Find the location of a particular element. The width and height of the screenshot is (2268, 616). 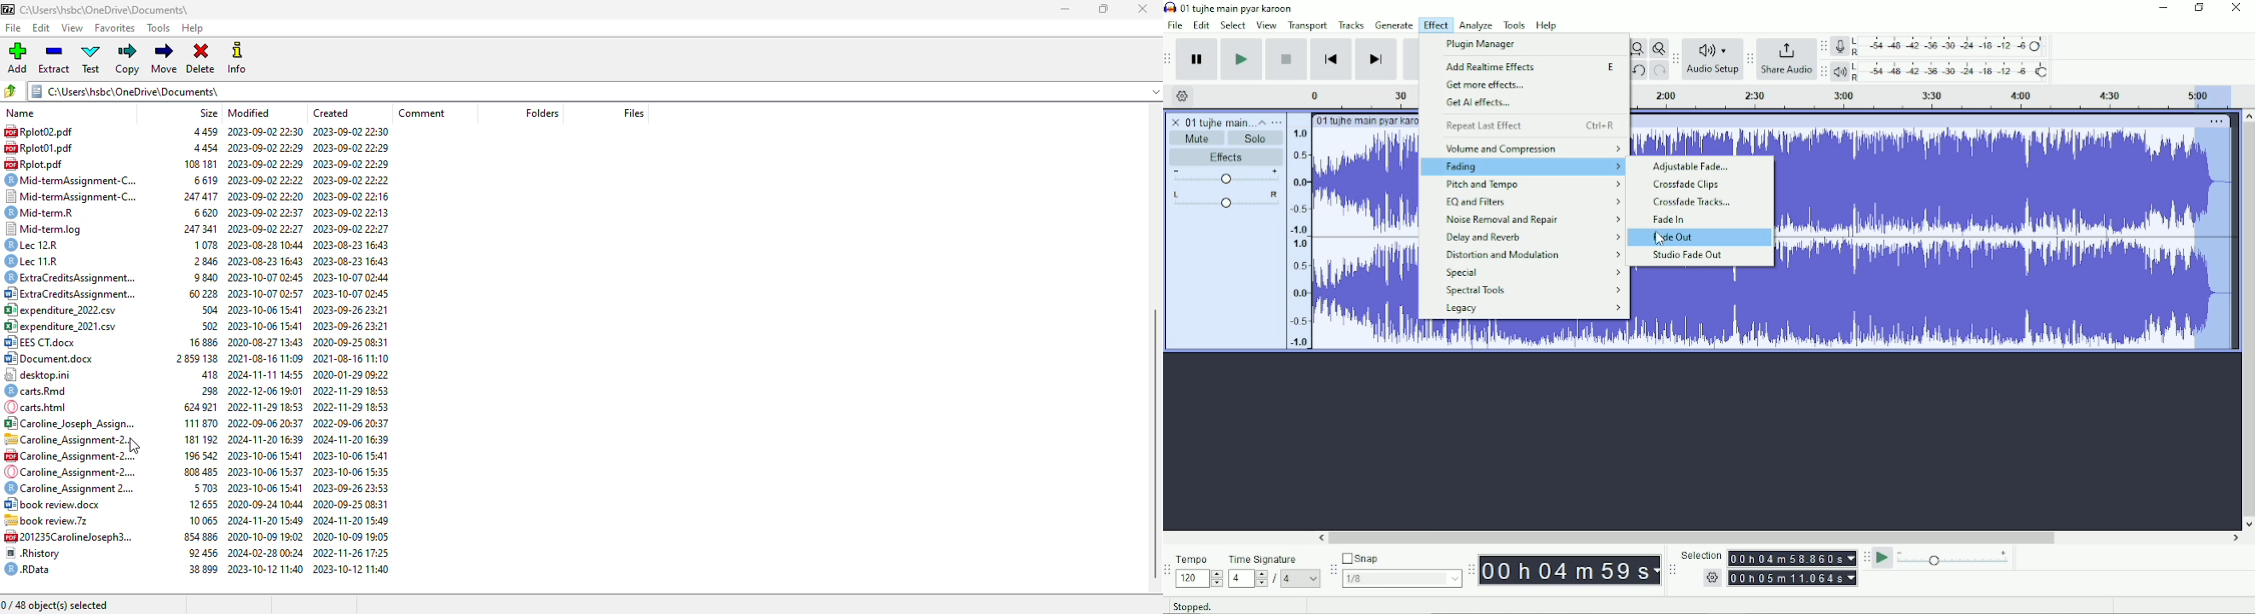

2023-10-06 15:41 is located at coordinates (350, 455).